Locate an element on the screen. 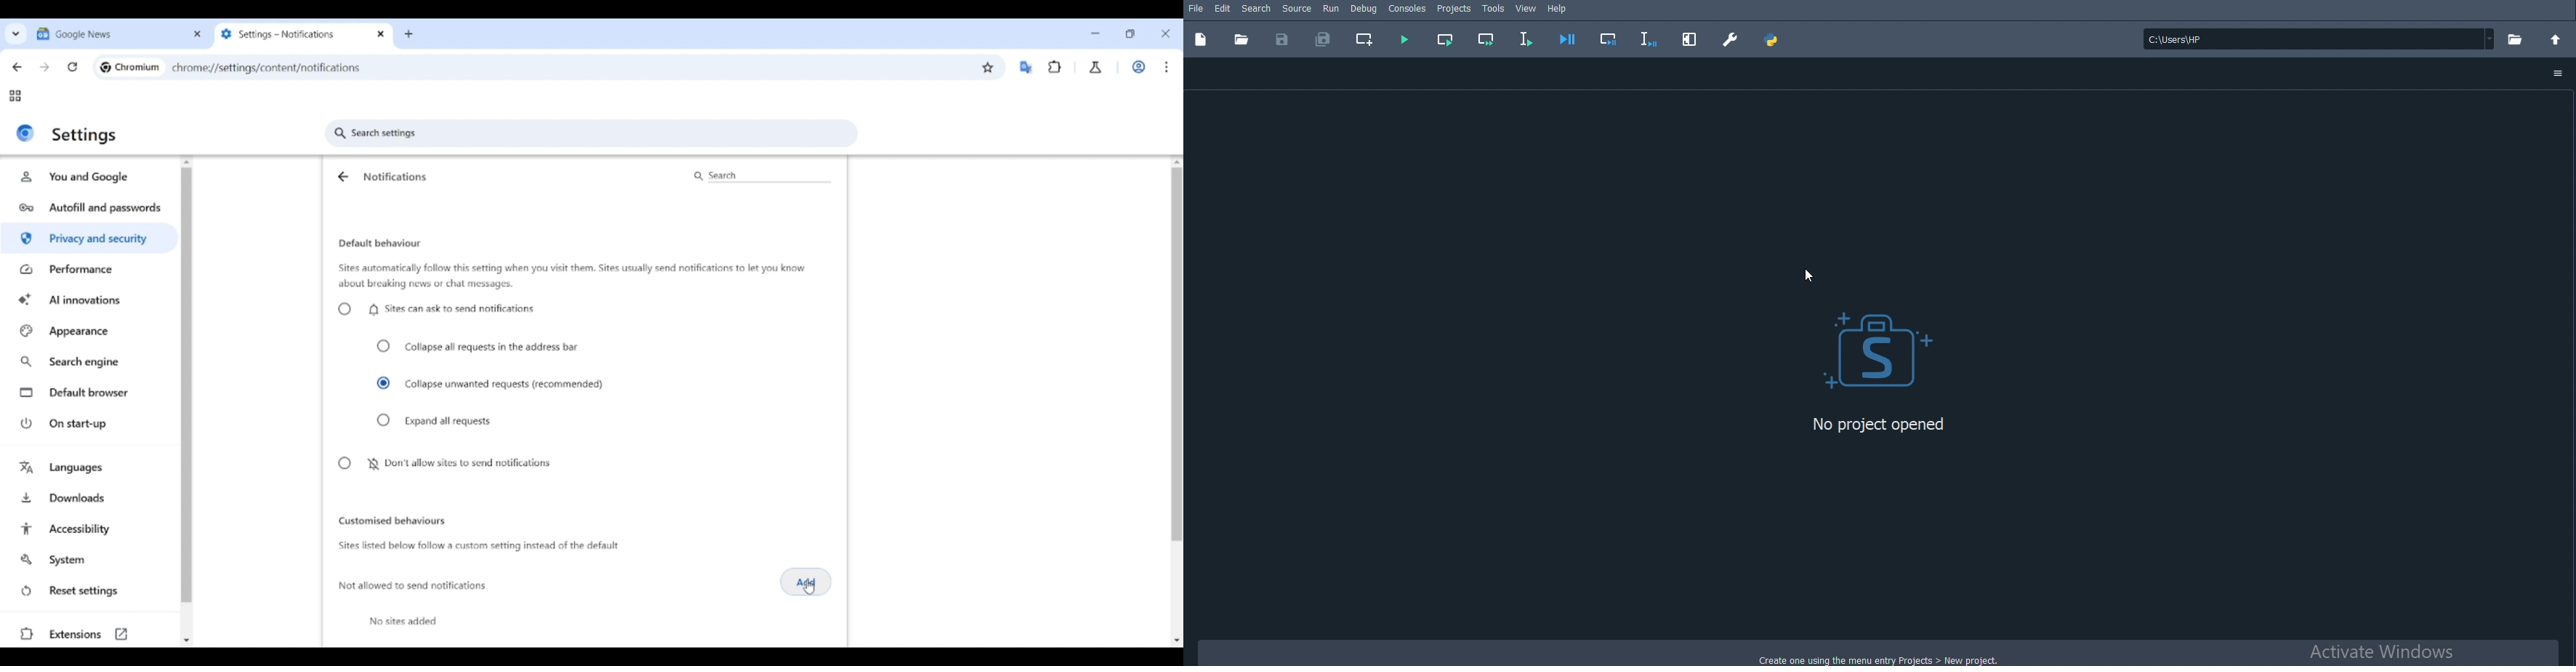 The width and height of the screenshot is (2576, 672). Collapse unwanted requests (recommended) is located at coordinates (491, 384).